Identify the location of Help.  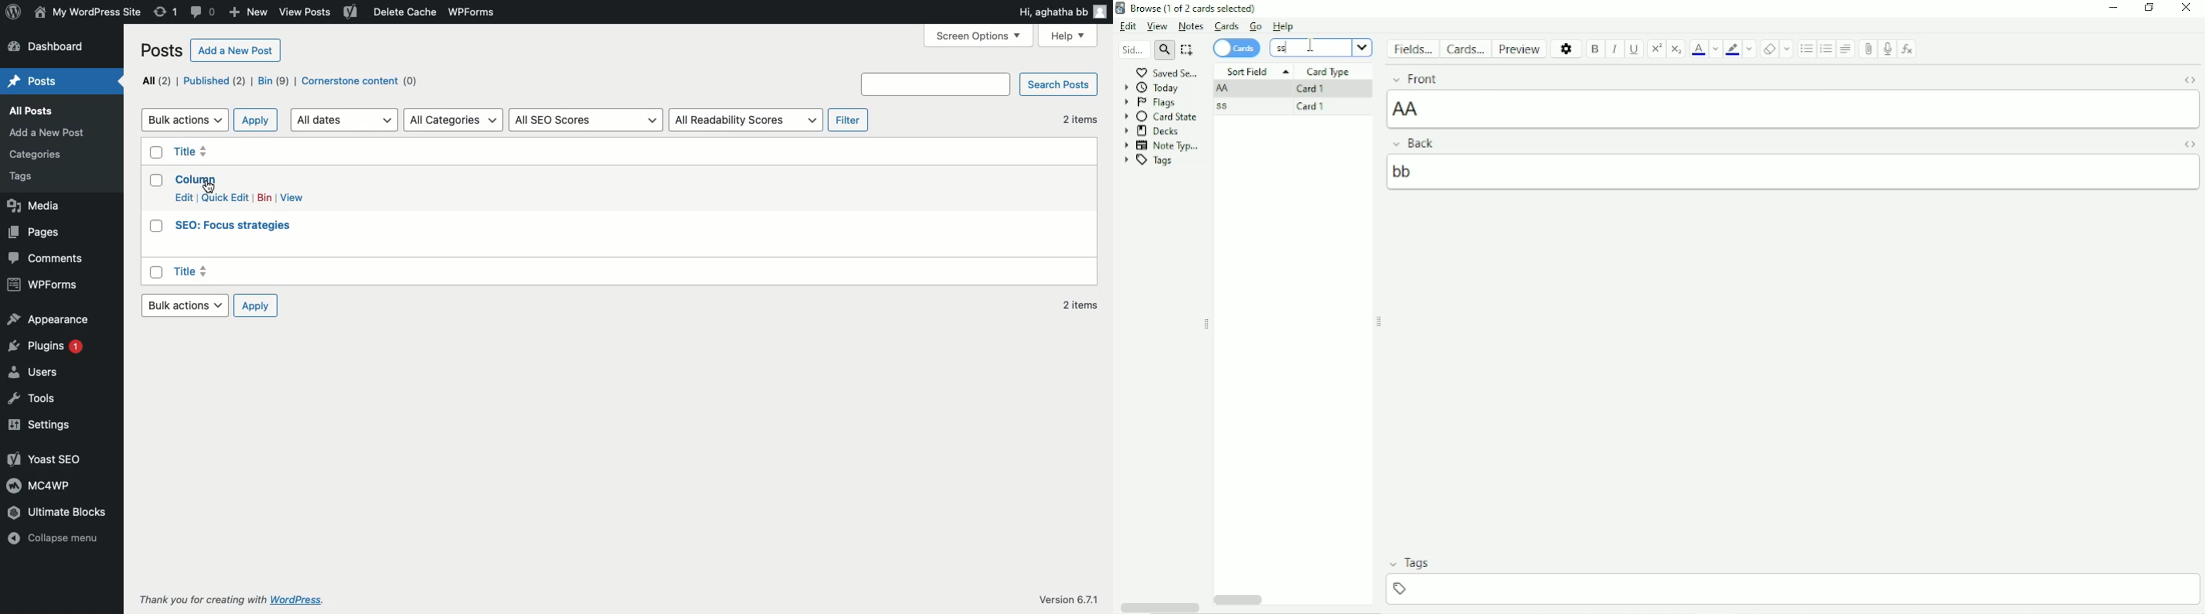
(1070, 36).